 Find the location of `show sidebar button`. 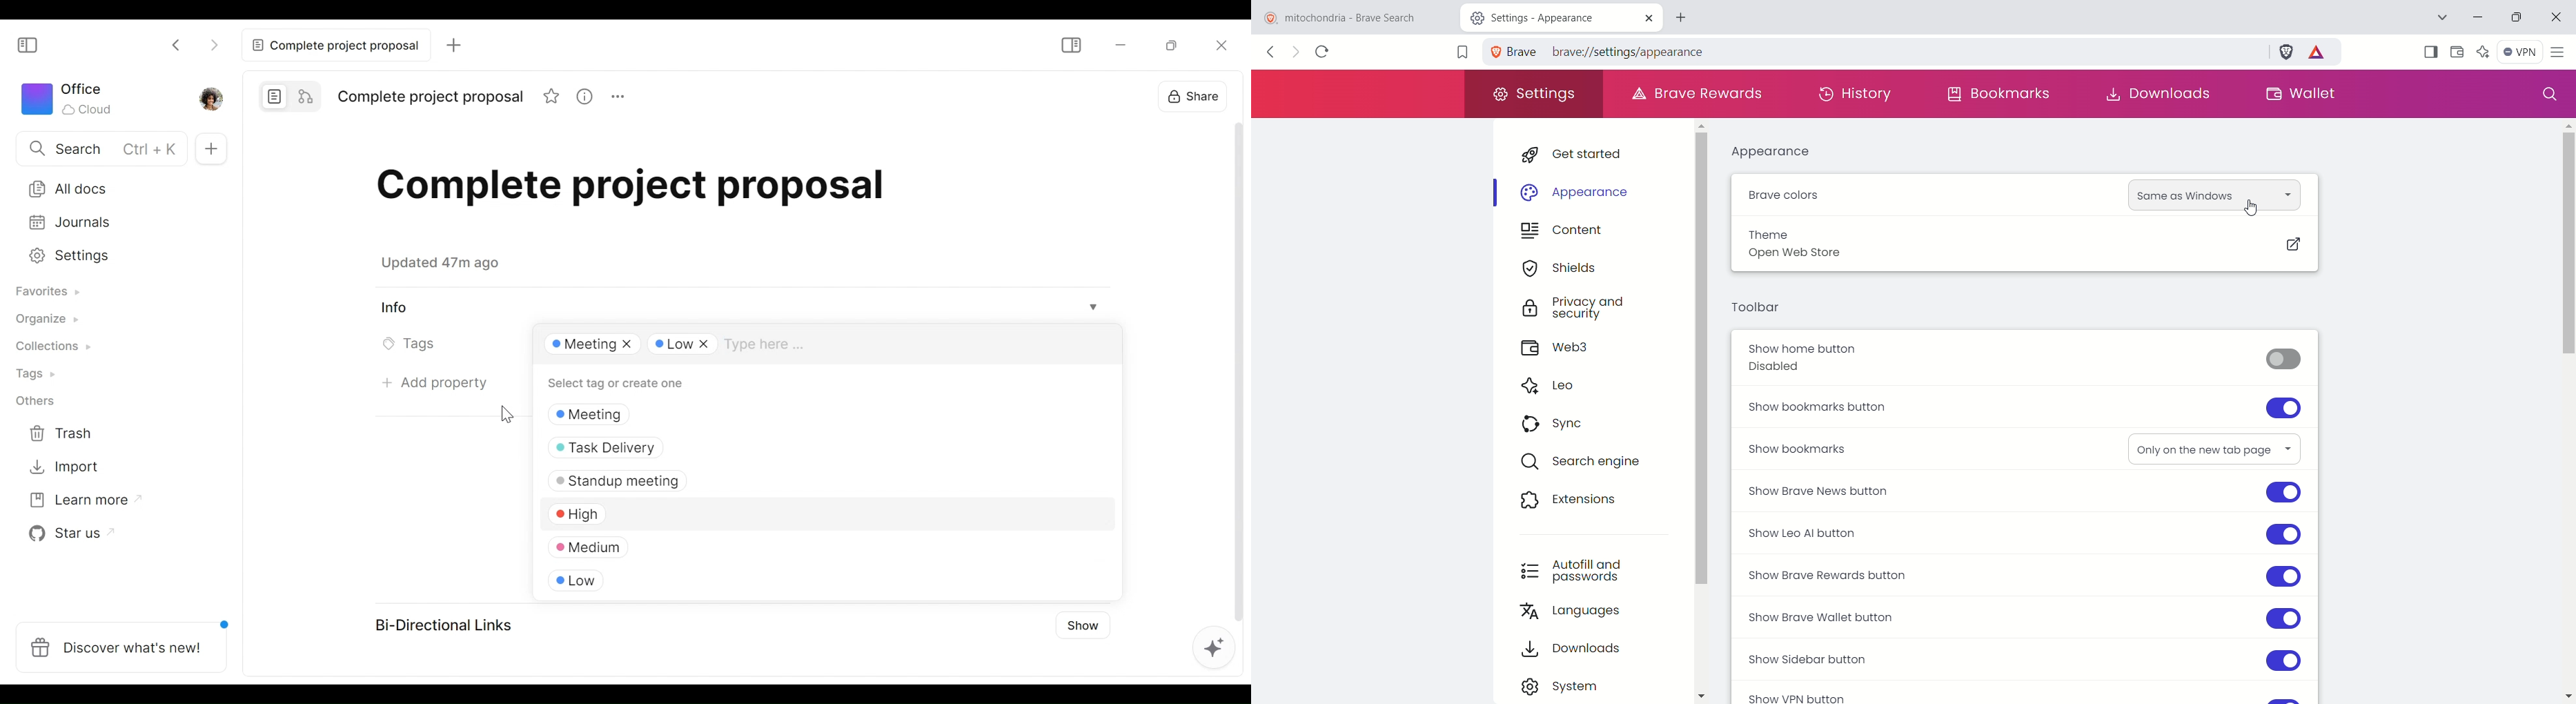

show sidebar button is located at coordinates (2021, 660).